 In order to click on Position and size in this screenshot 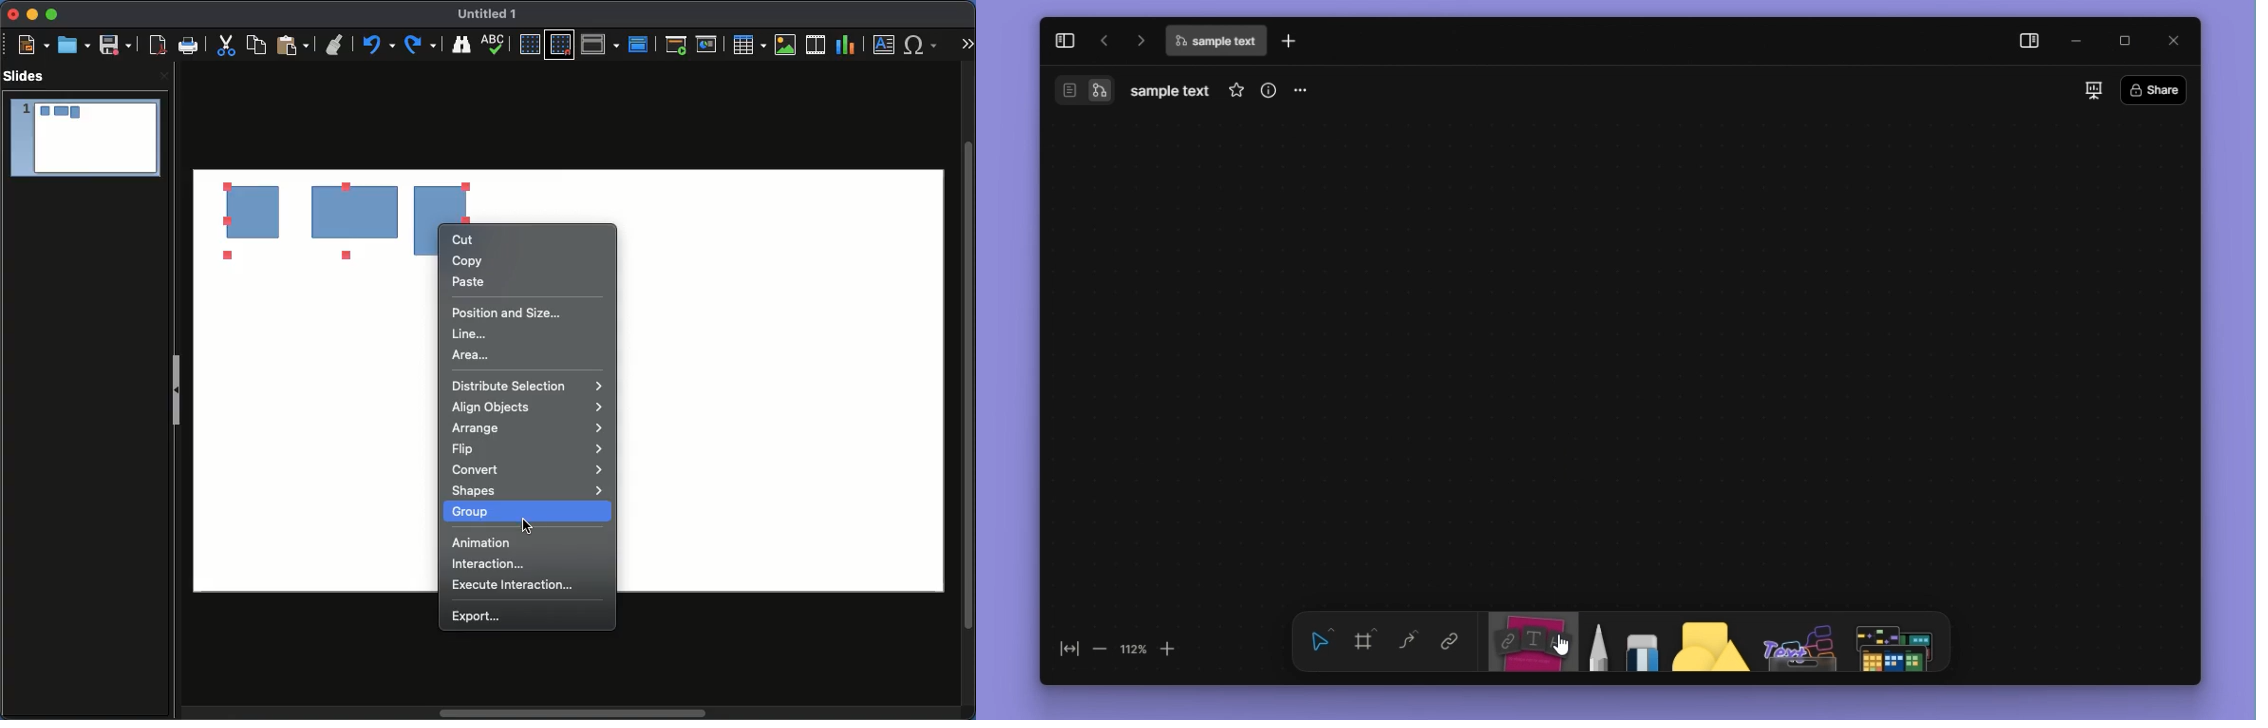, I will do `click(508, 311)`.